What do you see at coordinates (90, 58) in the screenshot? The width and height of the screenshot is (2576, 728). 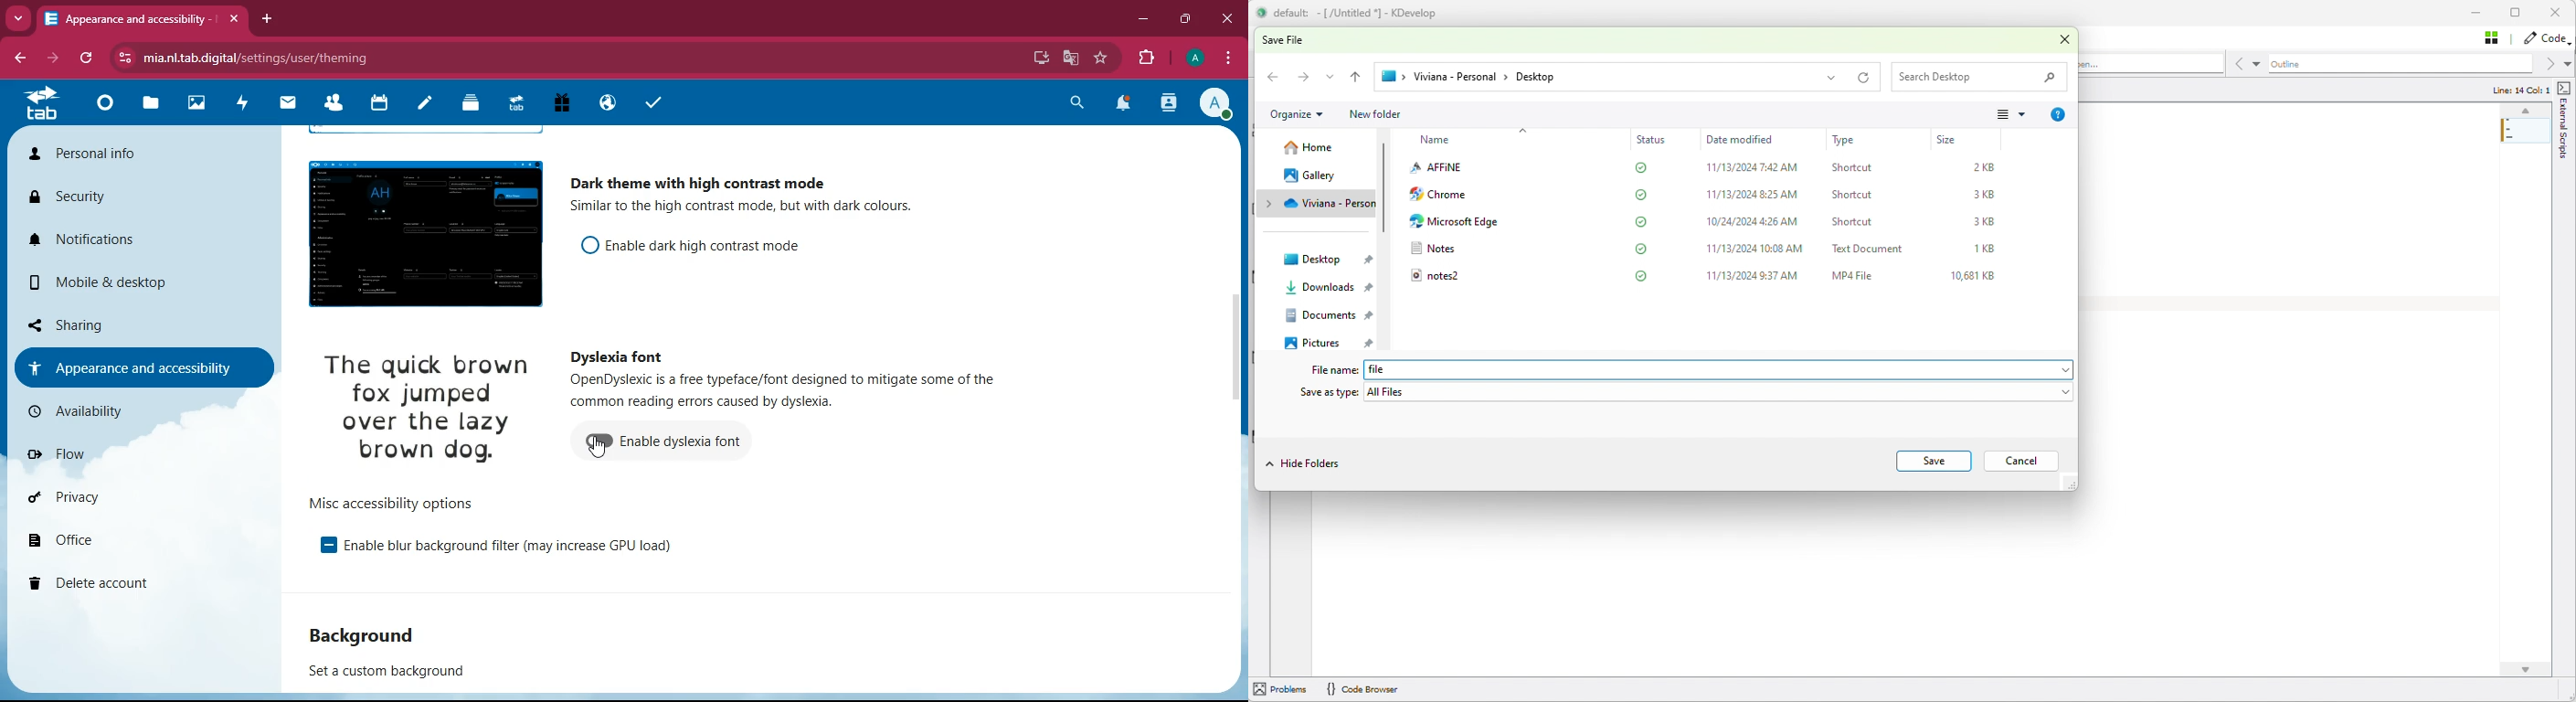 I see `refresh` at bounding box center [90, 58].